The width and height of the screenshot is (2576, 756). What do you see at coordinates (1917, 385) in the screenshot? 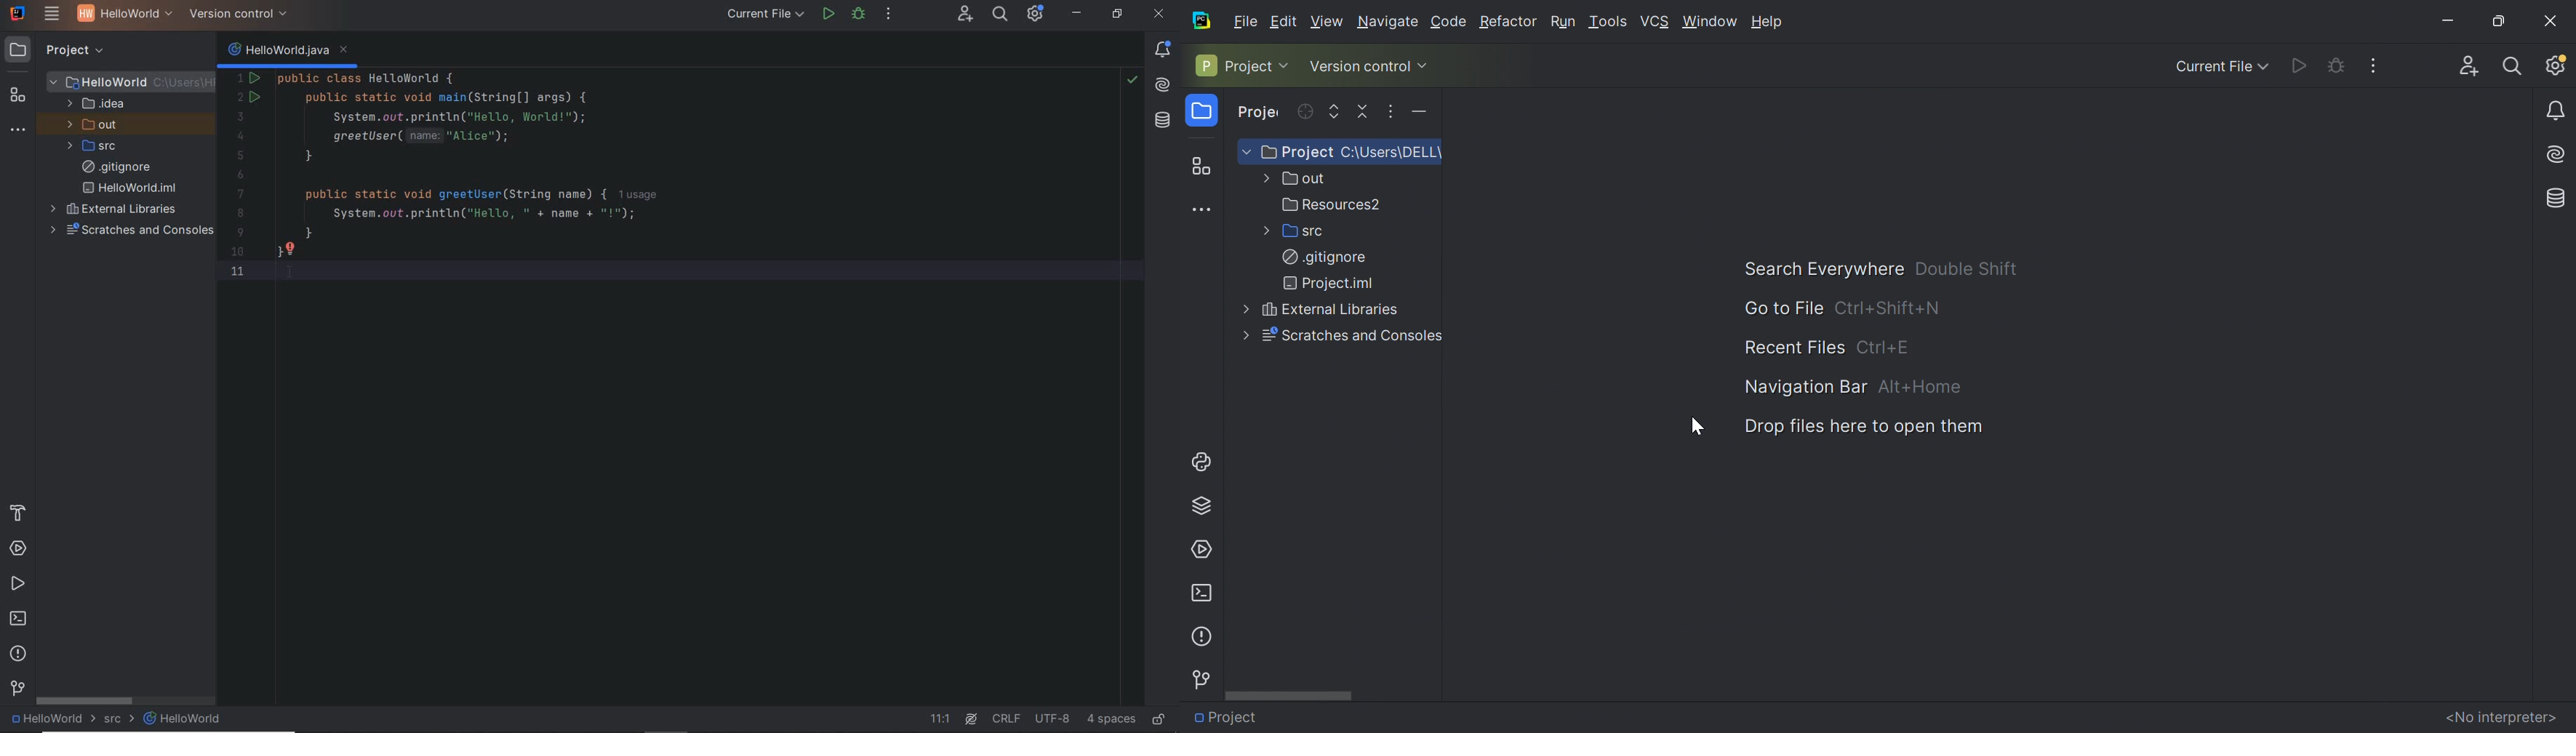
I see `ALT+Home` at bounding box center [1917, 385].